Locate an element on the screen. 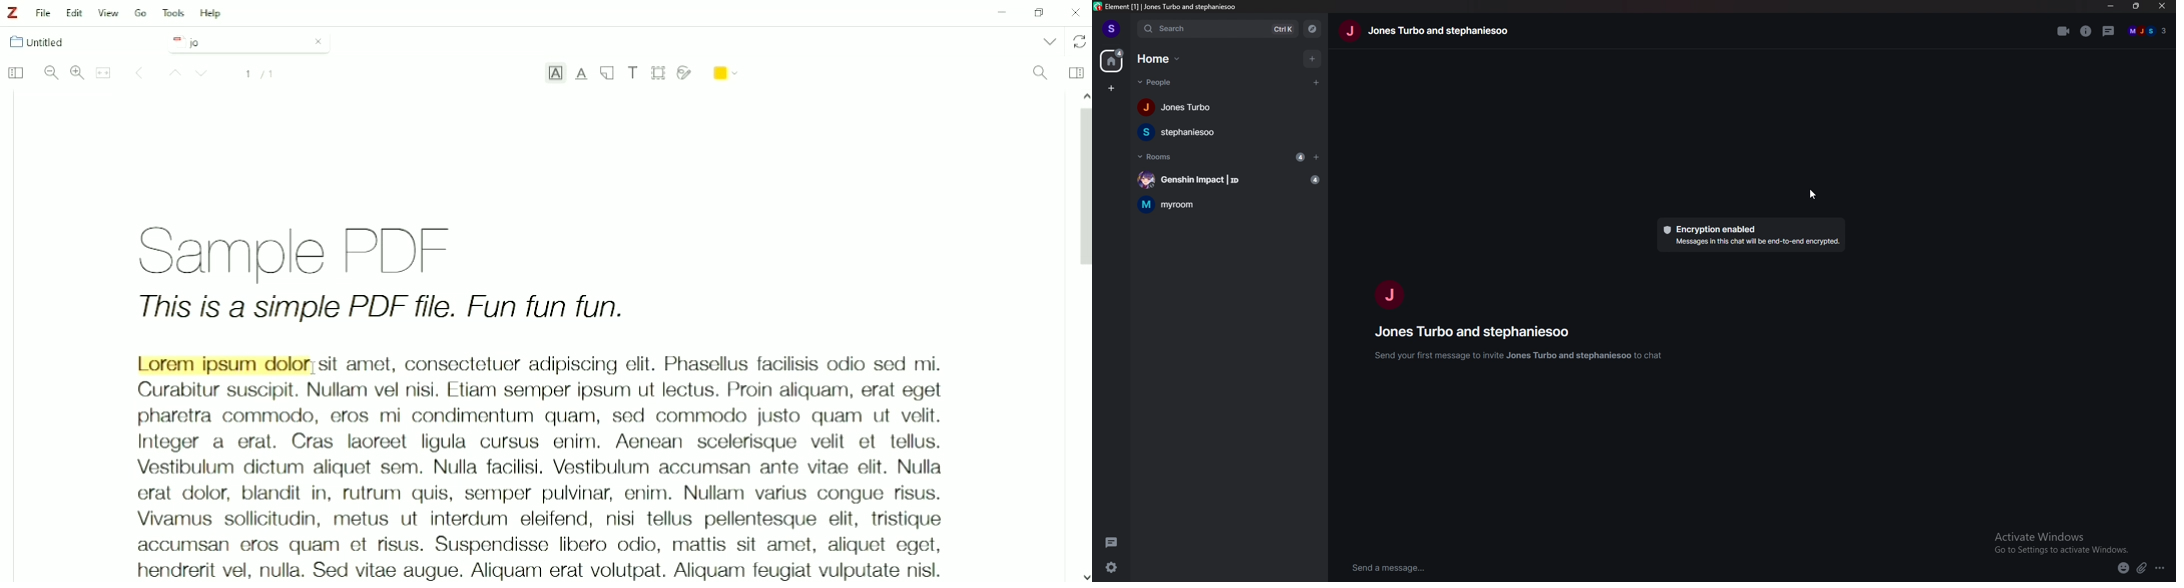  File is located at coordinates (44, 13).